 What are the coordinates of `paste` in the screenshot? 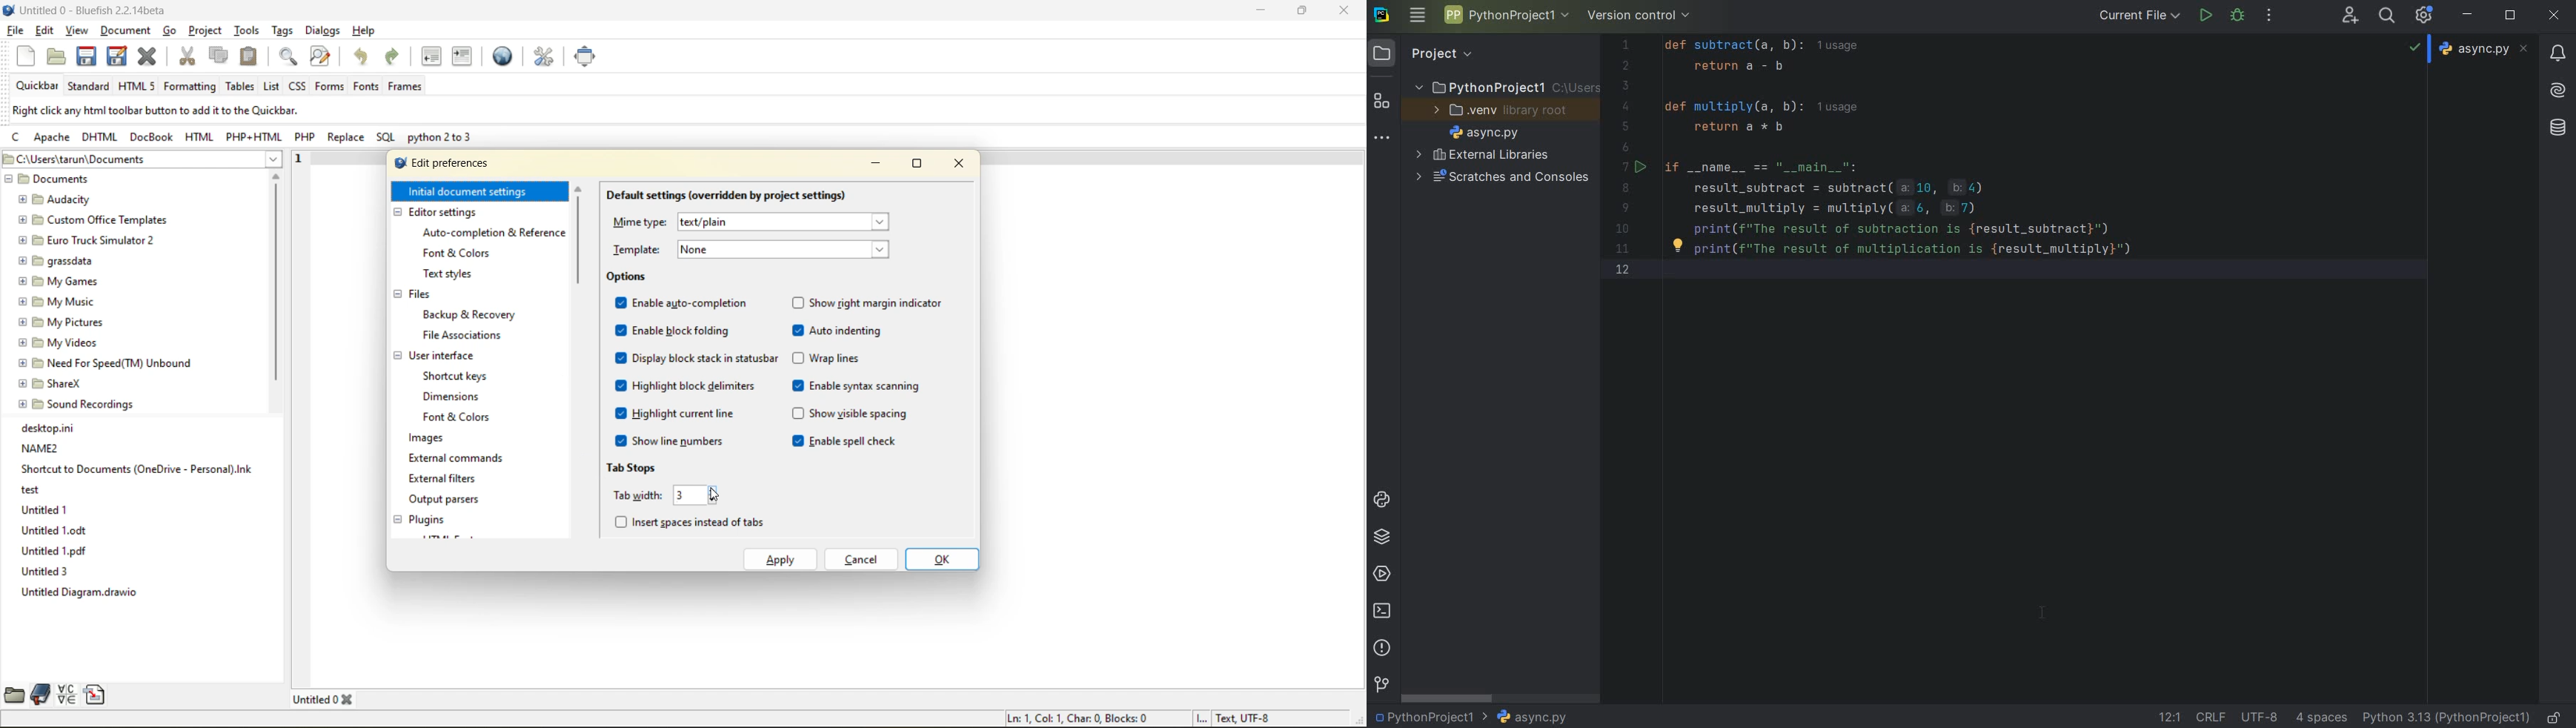 It's located at (251, 56).